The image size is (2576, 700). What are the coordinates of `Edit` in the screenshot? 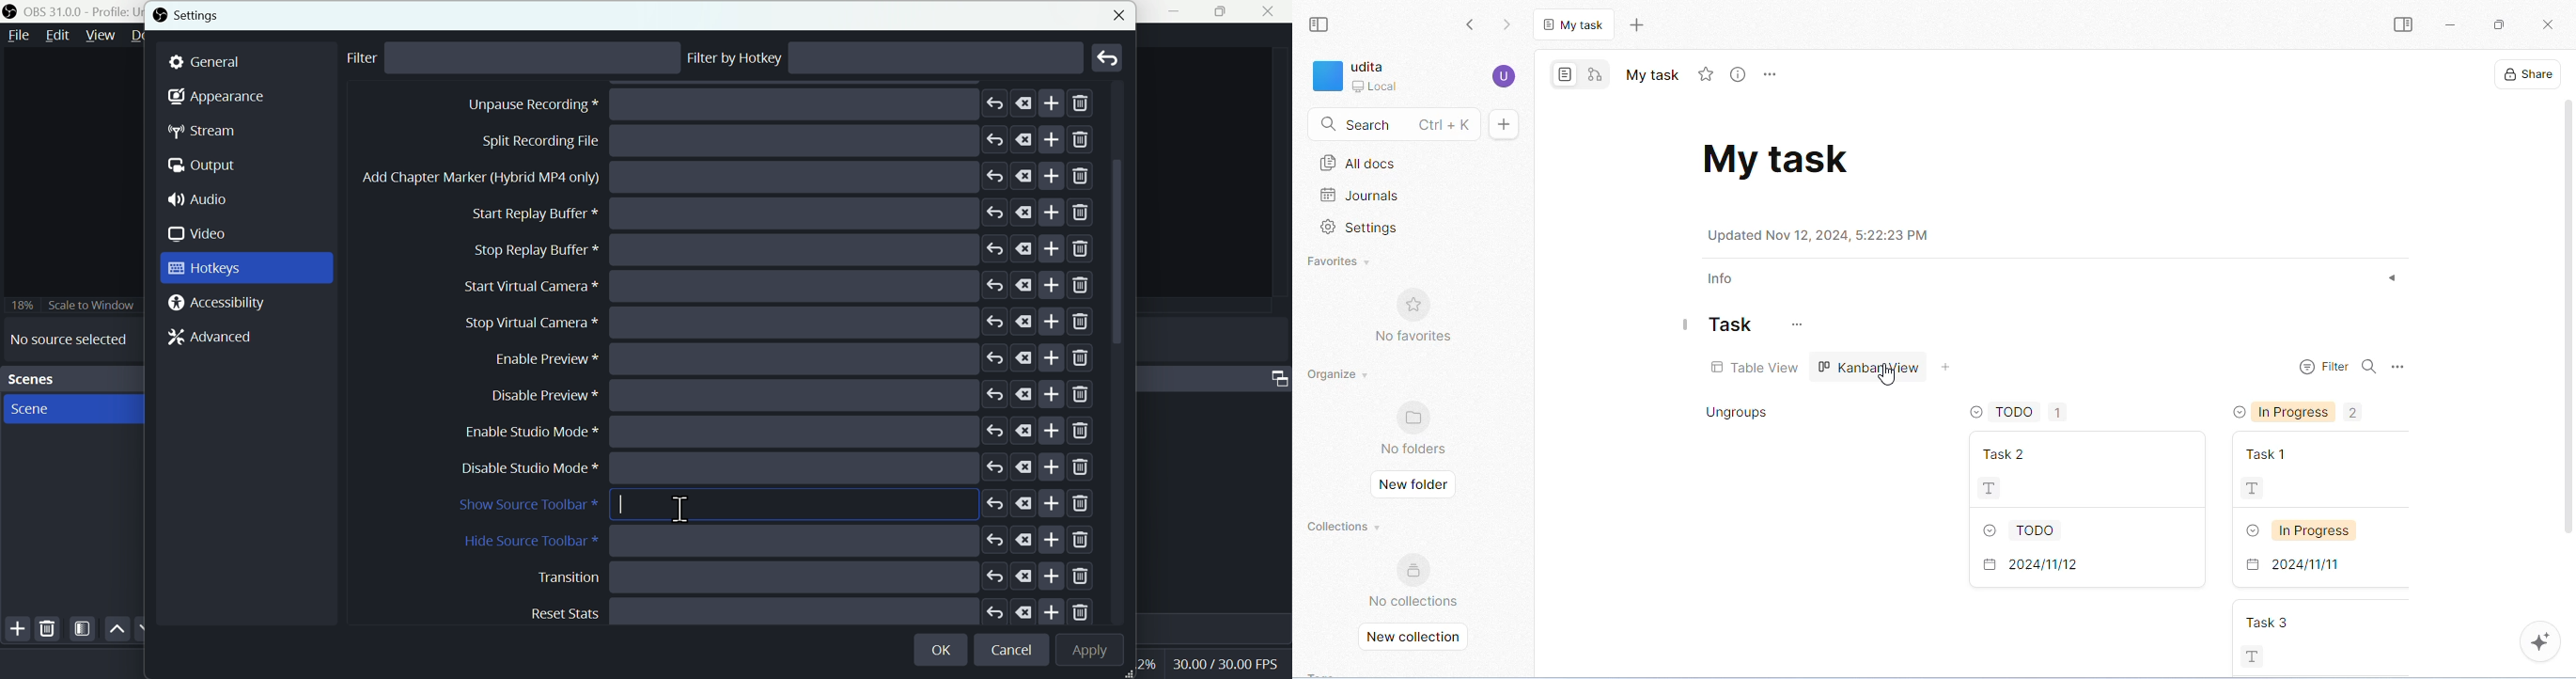 It's located at (57, 38).